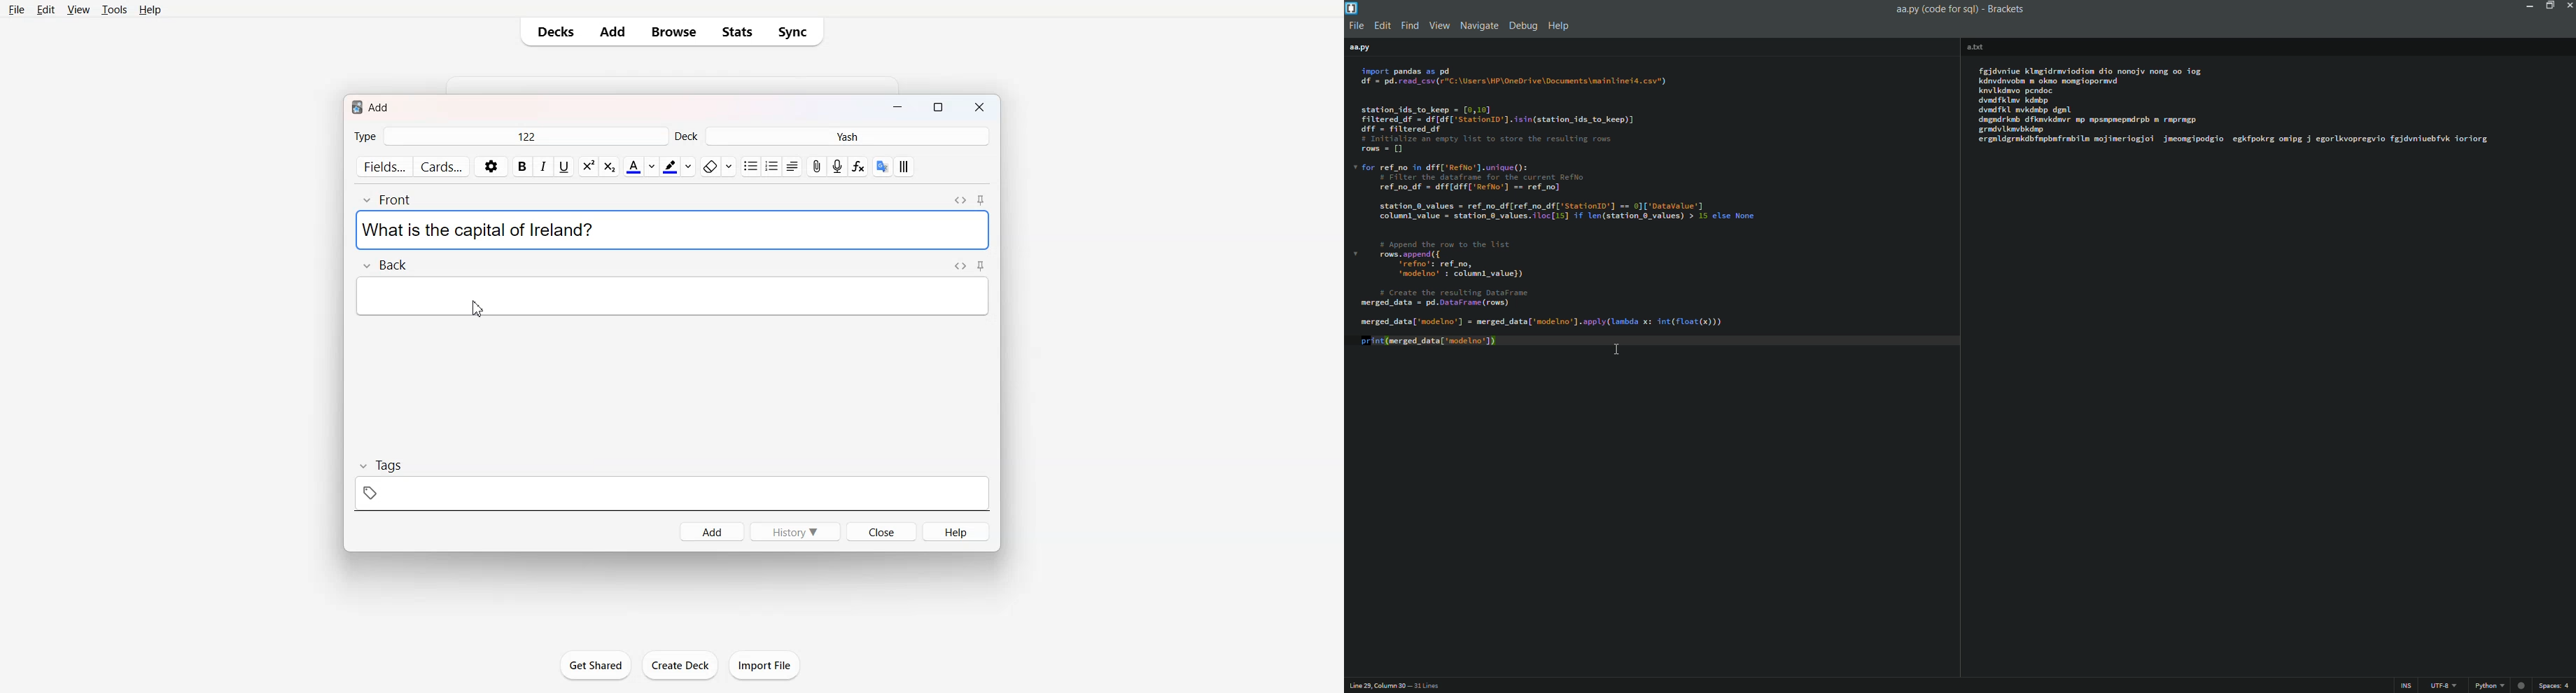  I want to click on minimize, so click(2530, 6).